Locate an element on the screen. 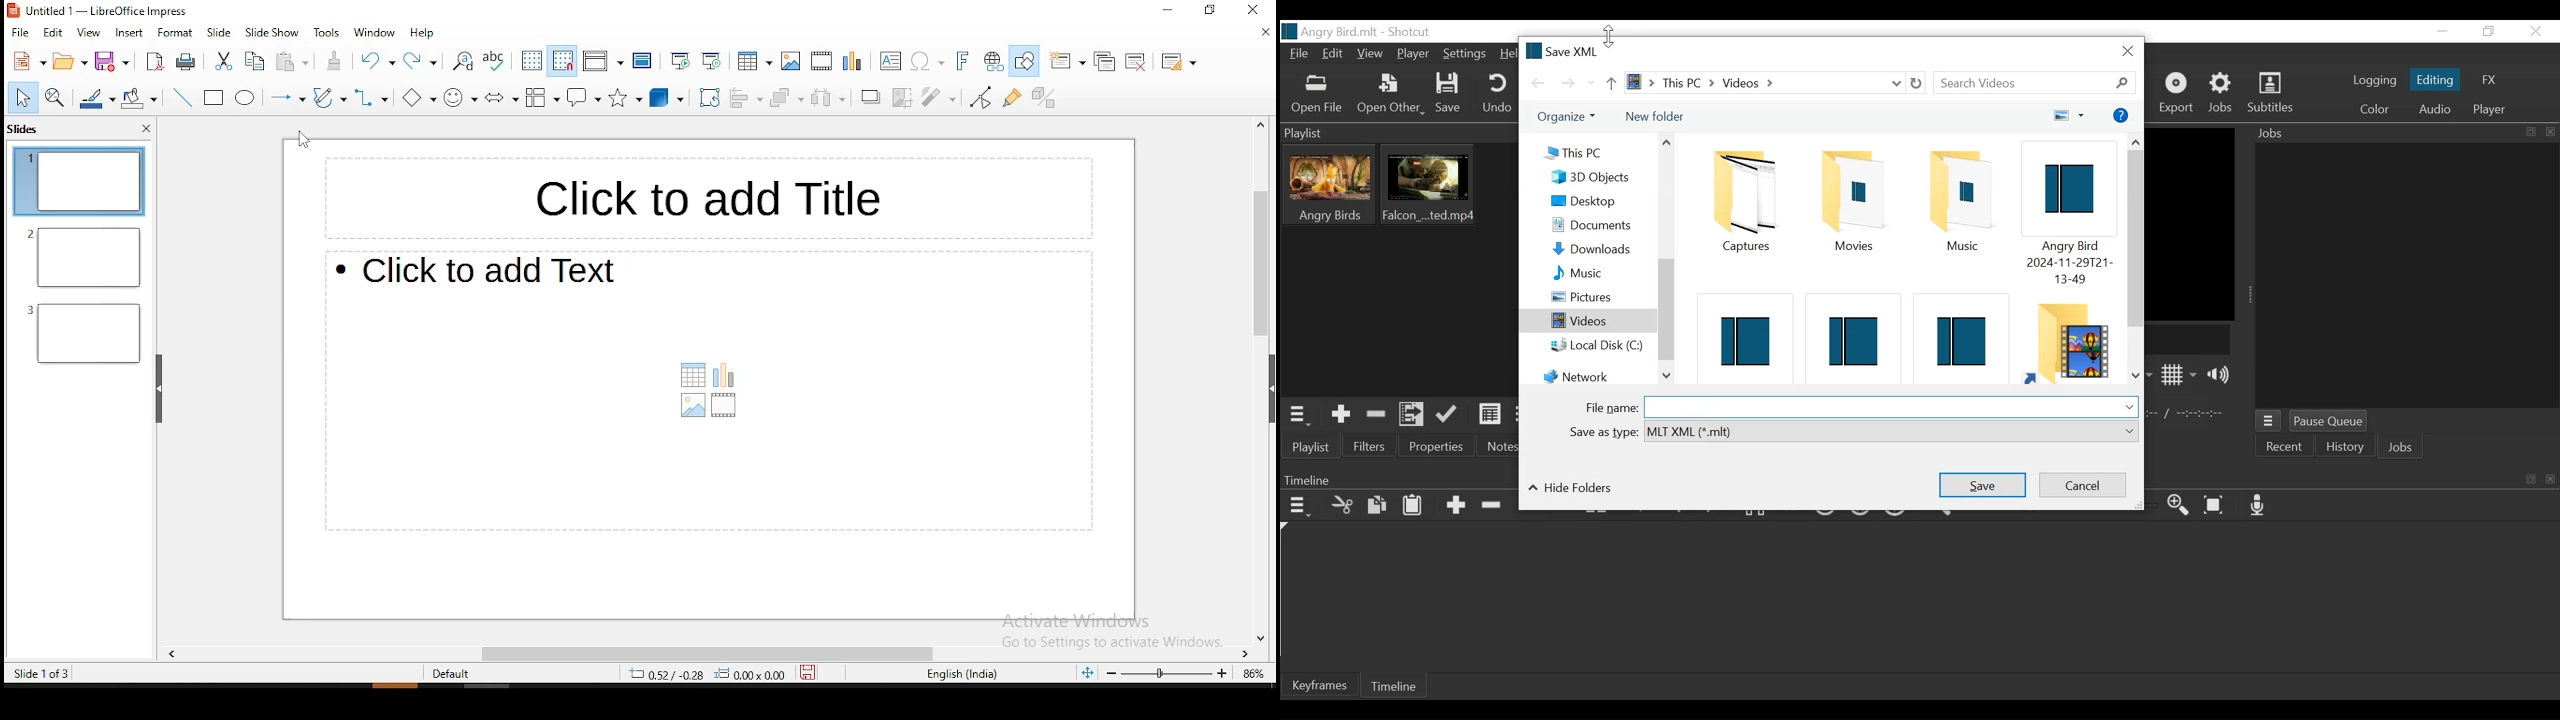 This screenshot has width=2576, height=728. close pane is located at coordinates (146, 129).